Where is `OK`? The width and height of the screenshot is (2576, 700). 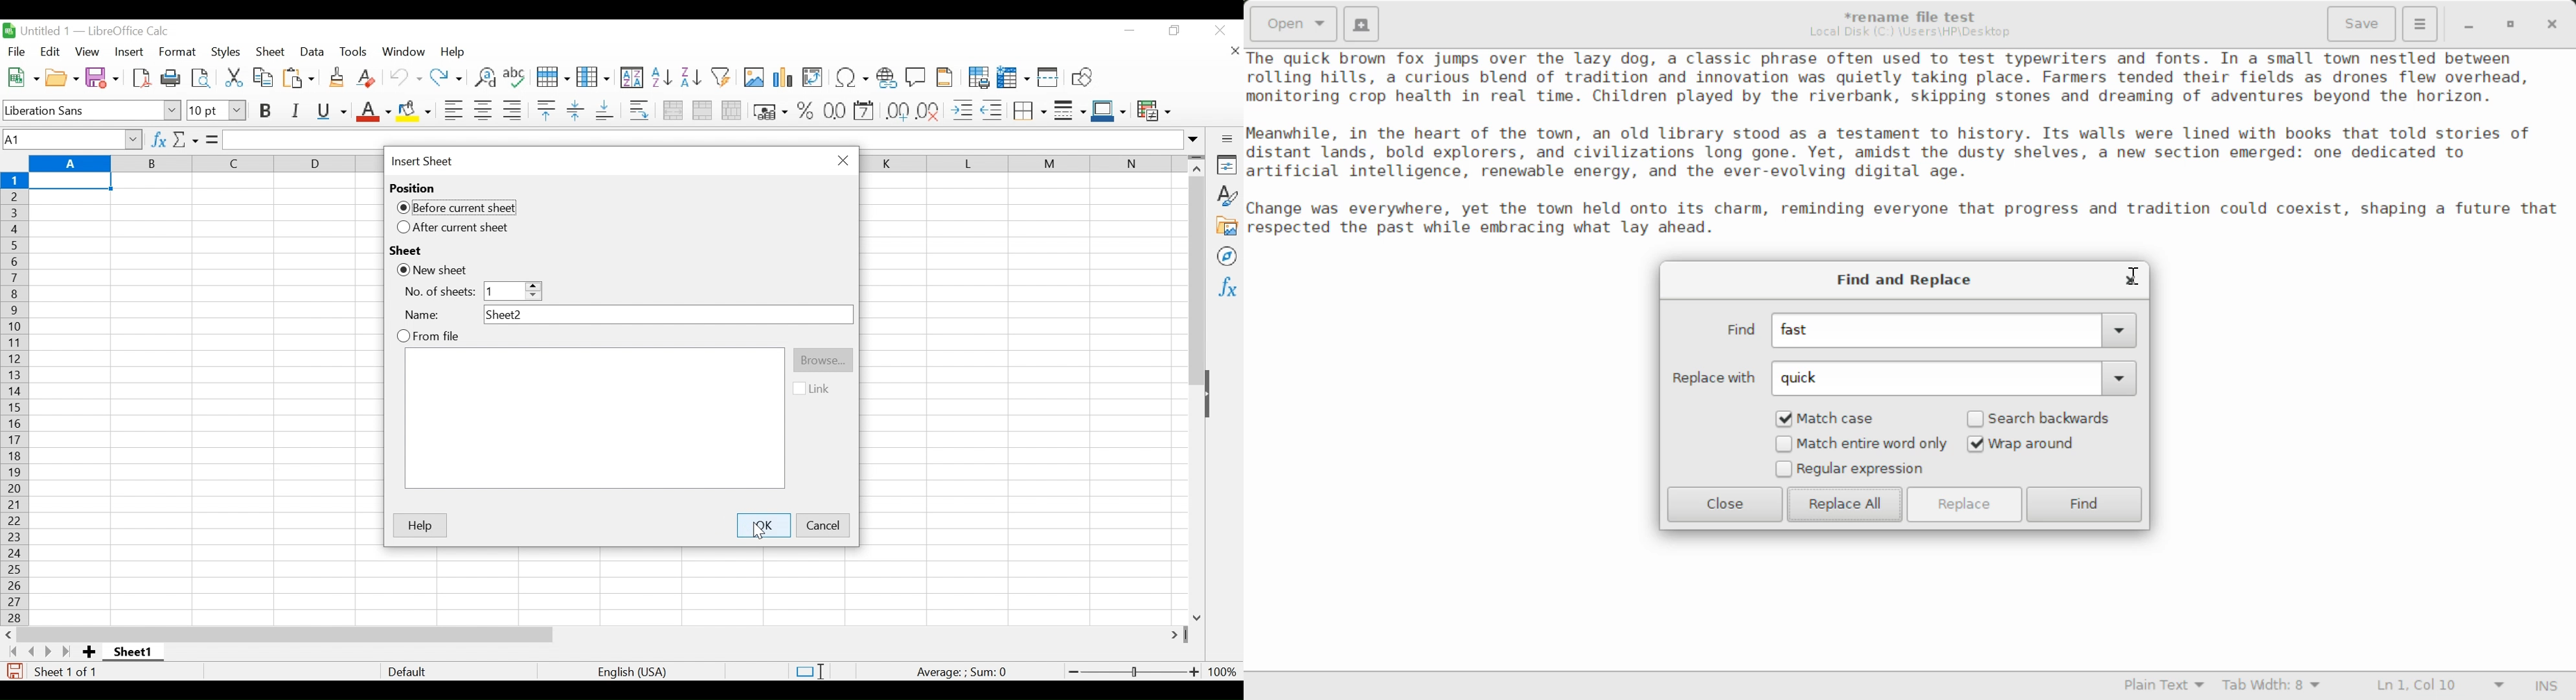 OK is located at coordinates (762, 524).